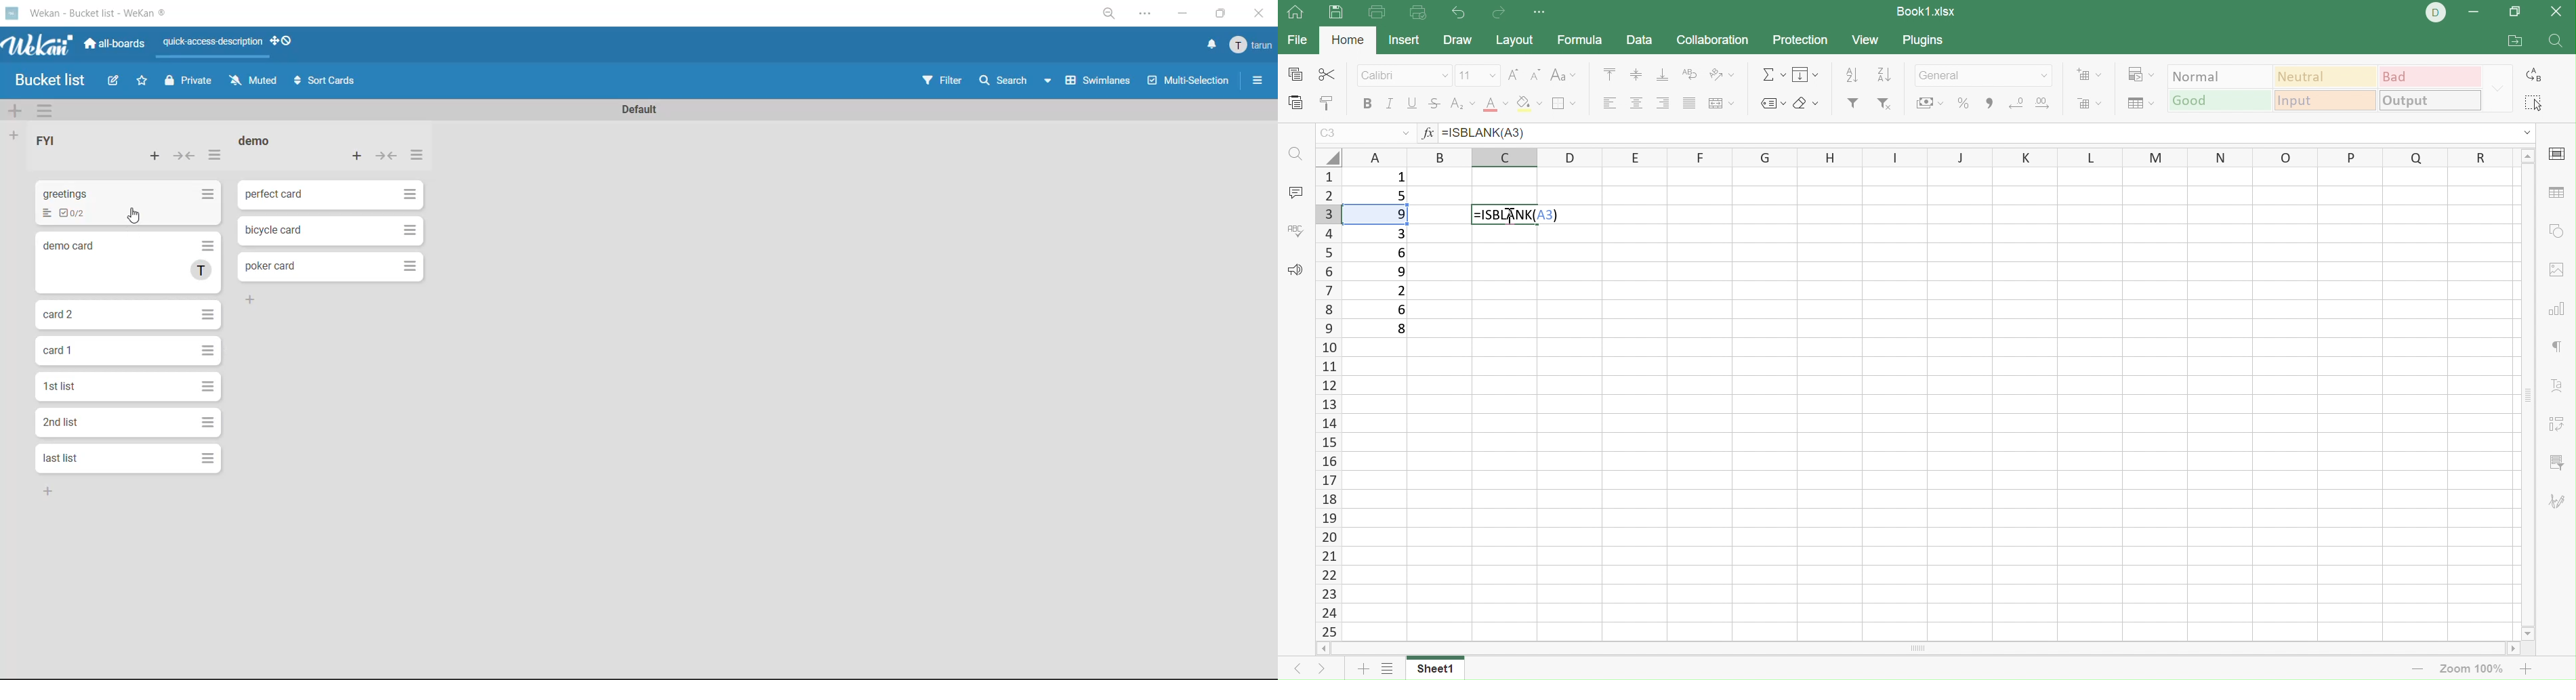 This screenshot has width=2576, height=700. I want to click on Find, so click(1297, 155).